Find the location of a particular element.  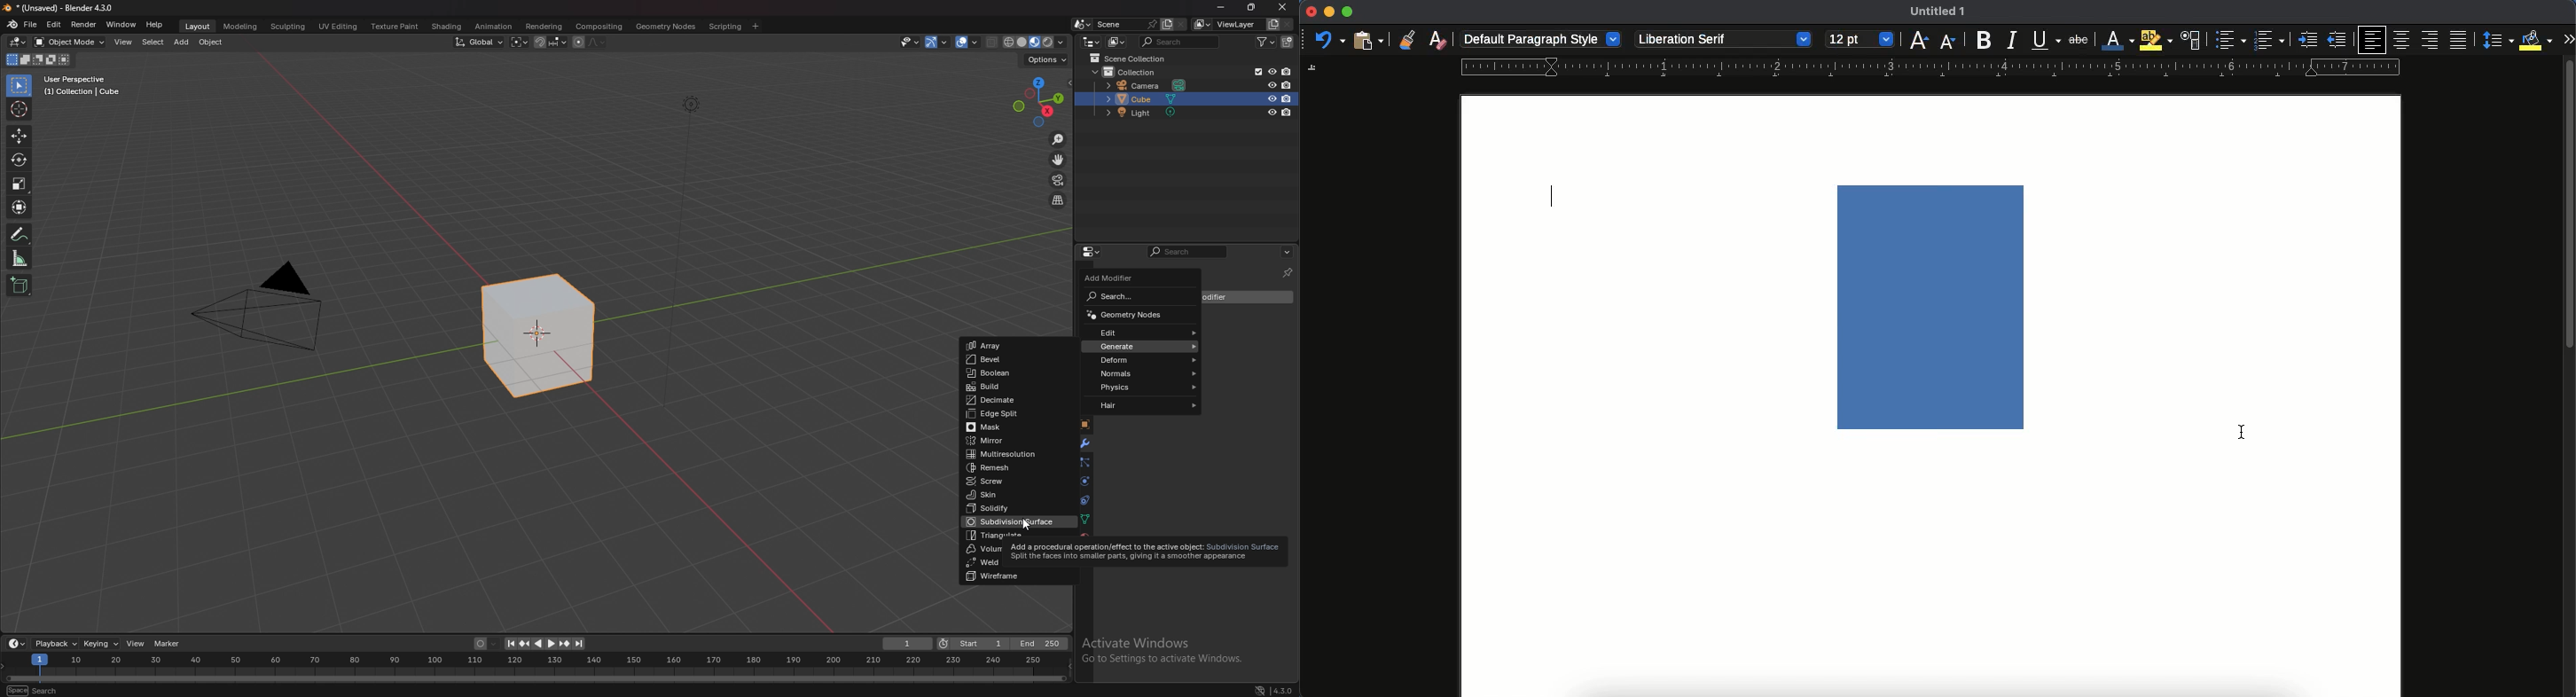

character is located at coordinates (2191, 41).